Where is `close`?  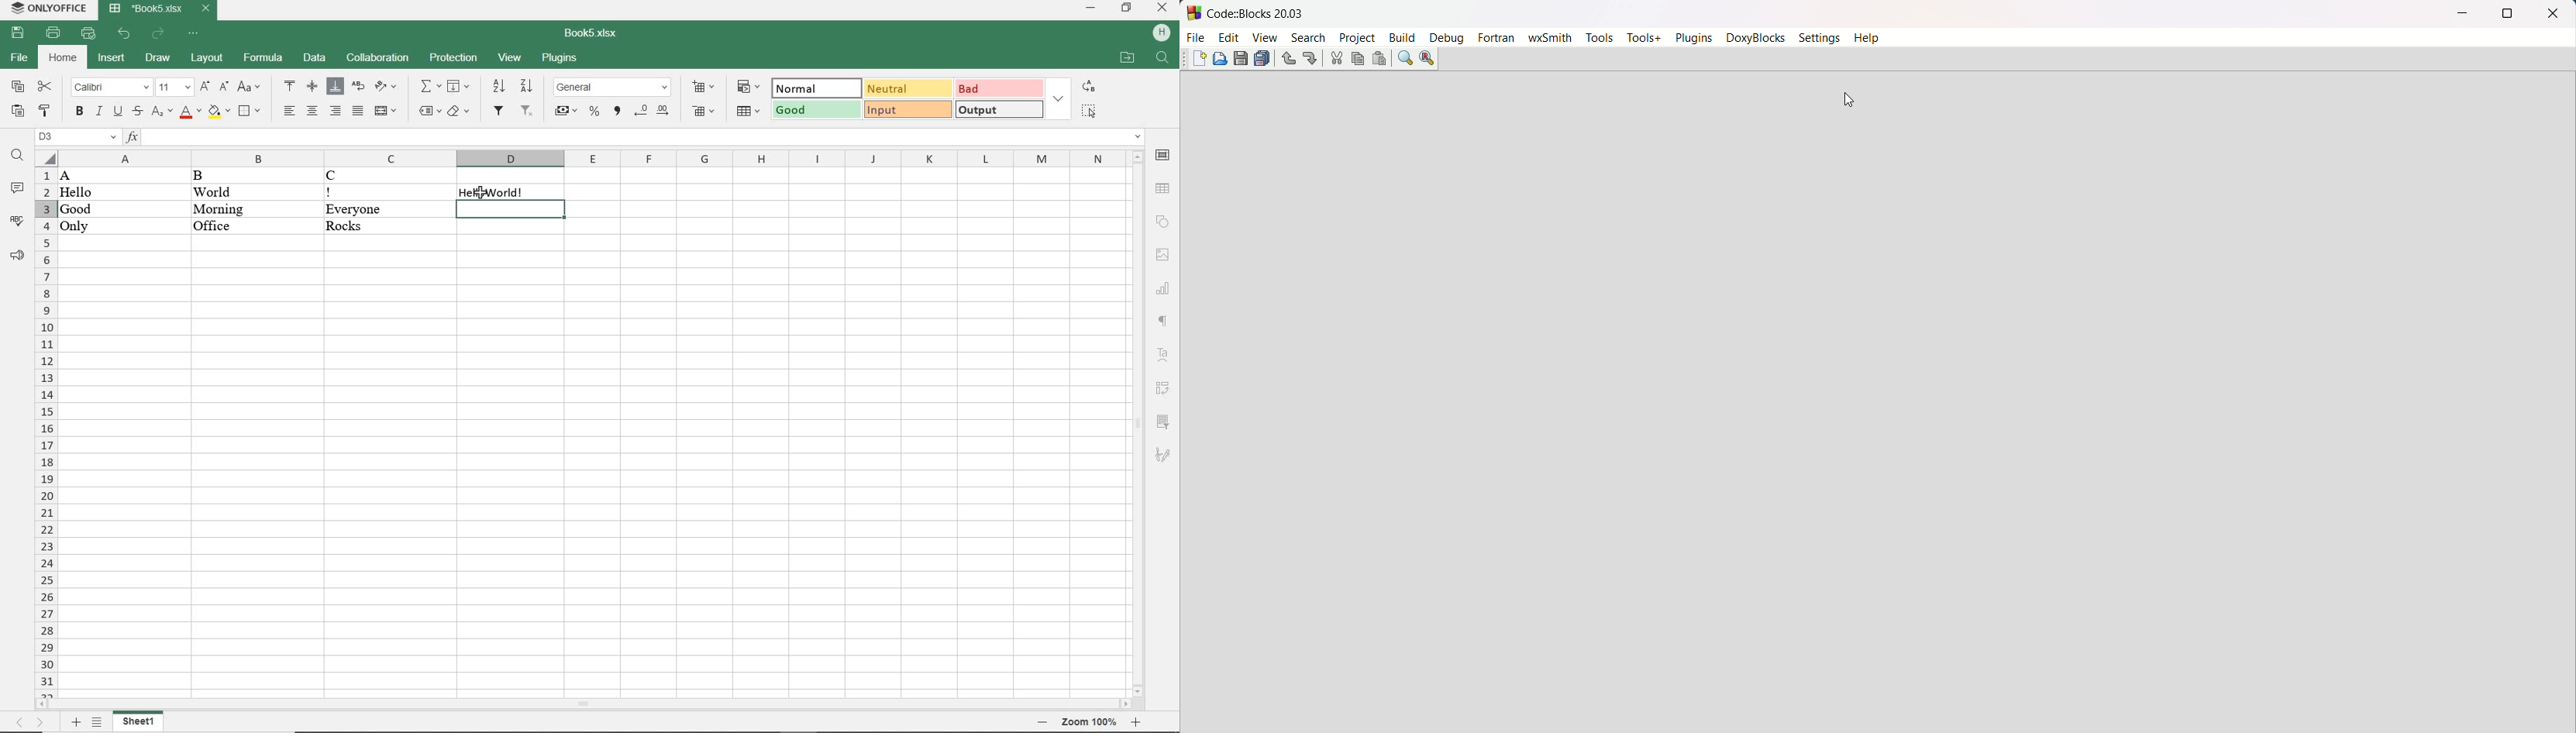
close is located at coordinates (2553, 14).